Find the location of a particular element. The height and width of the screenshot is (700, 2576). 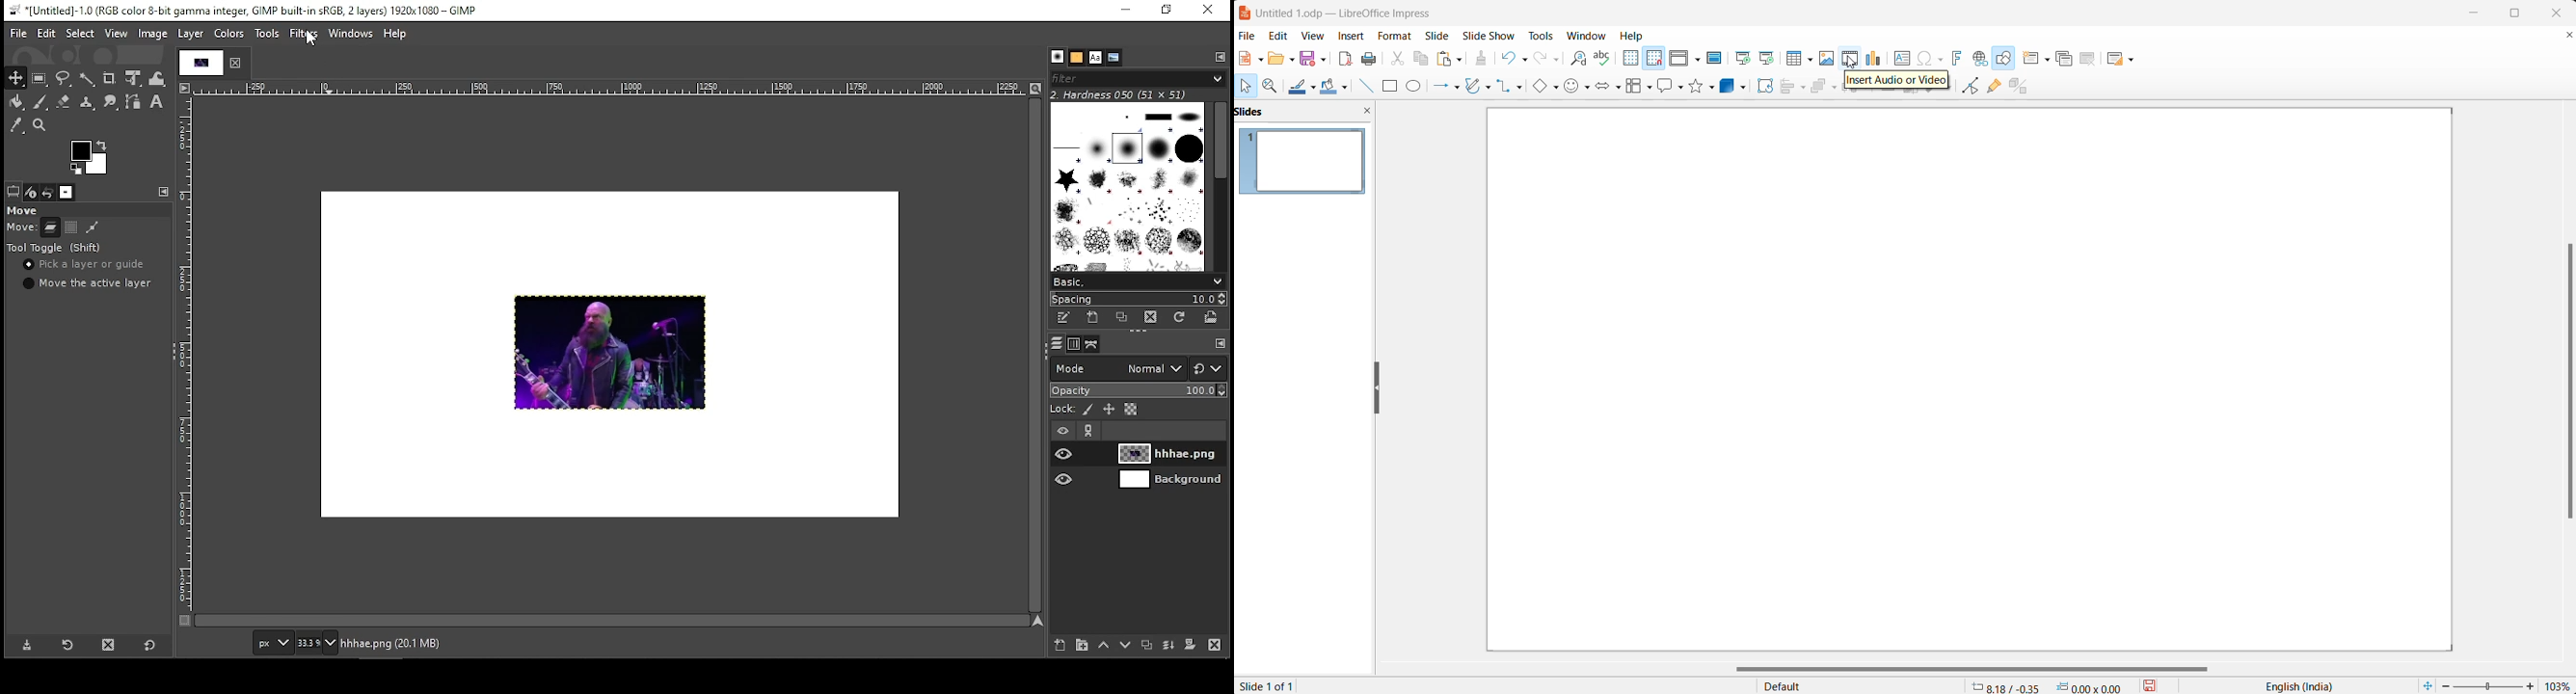

curve and polygons is located at coordinates (1473, 87).